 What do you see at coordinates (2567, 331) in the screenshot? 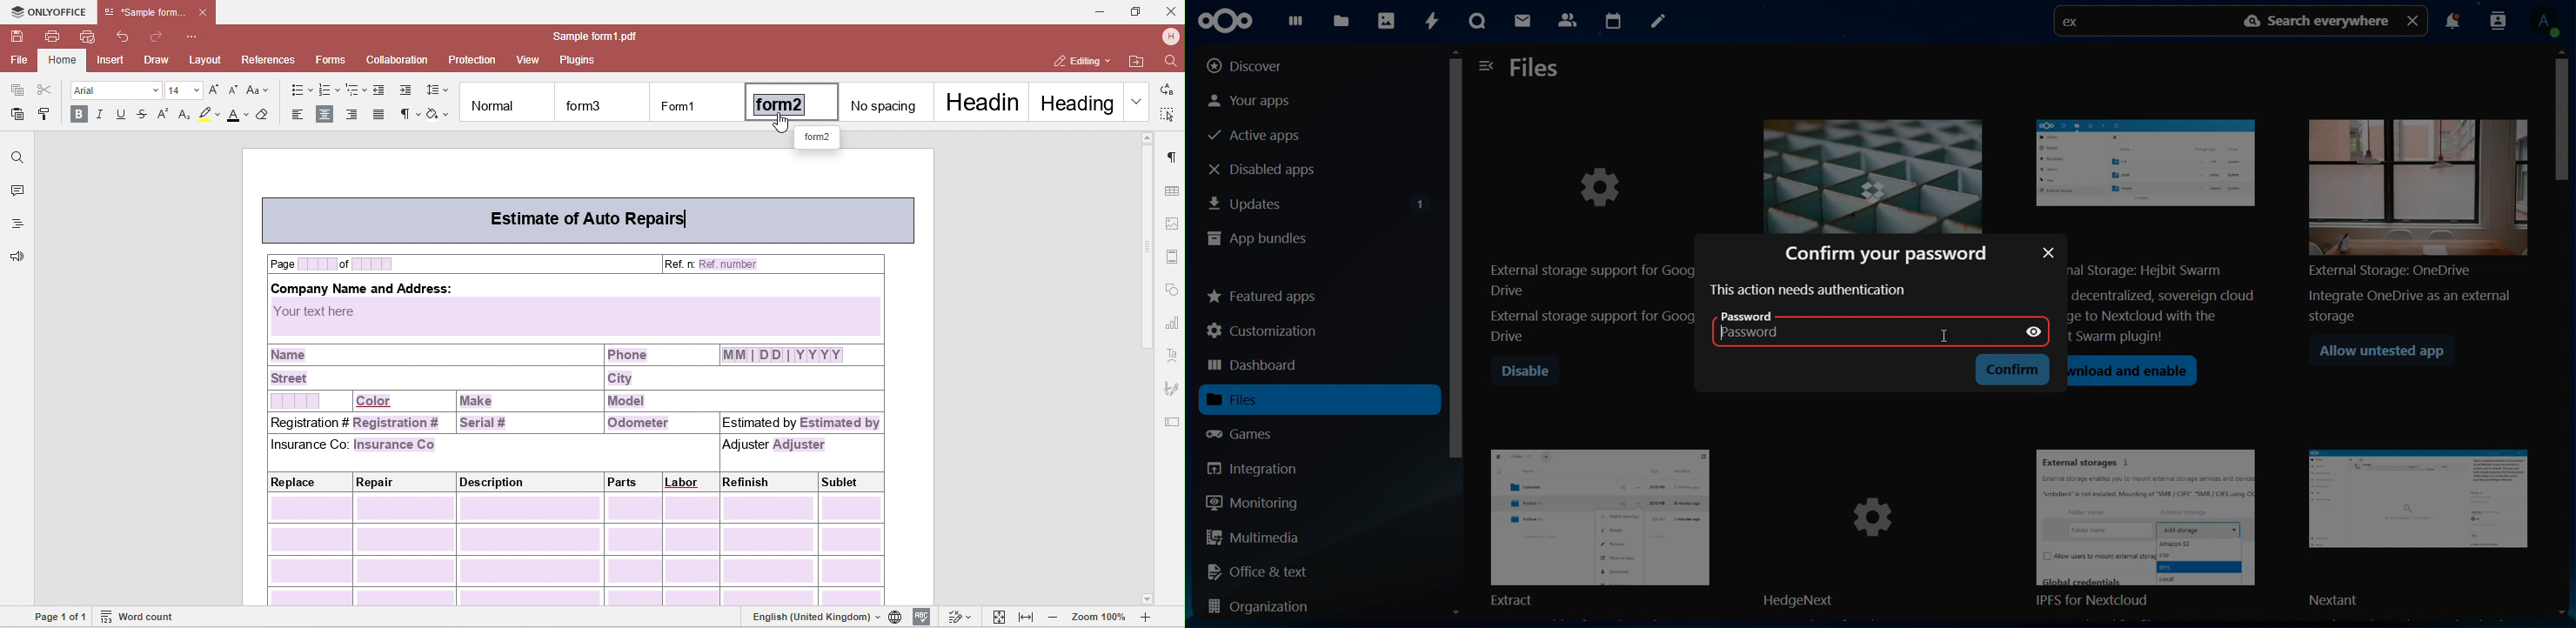
I see `scrollbar` at bounding box center [2567, 331].